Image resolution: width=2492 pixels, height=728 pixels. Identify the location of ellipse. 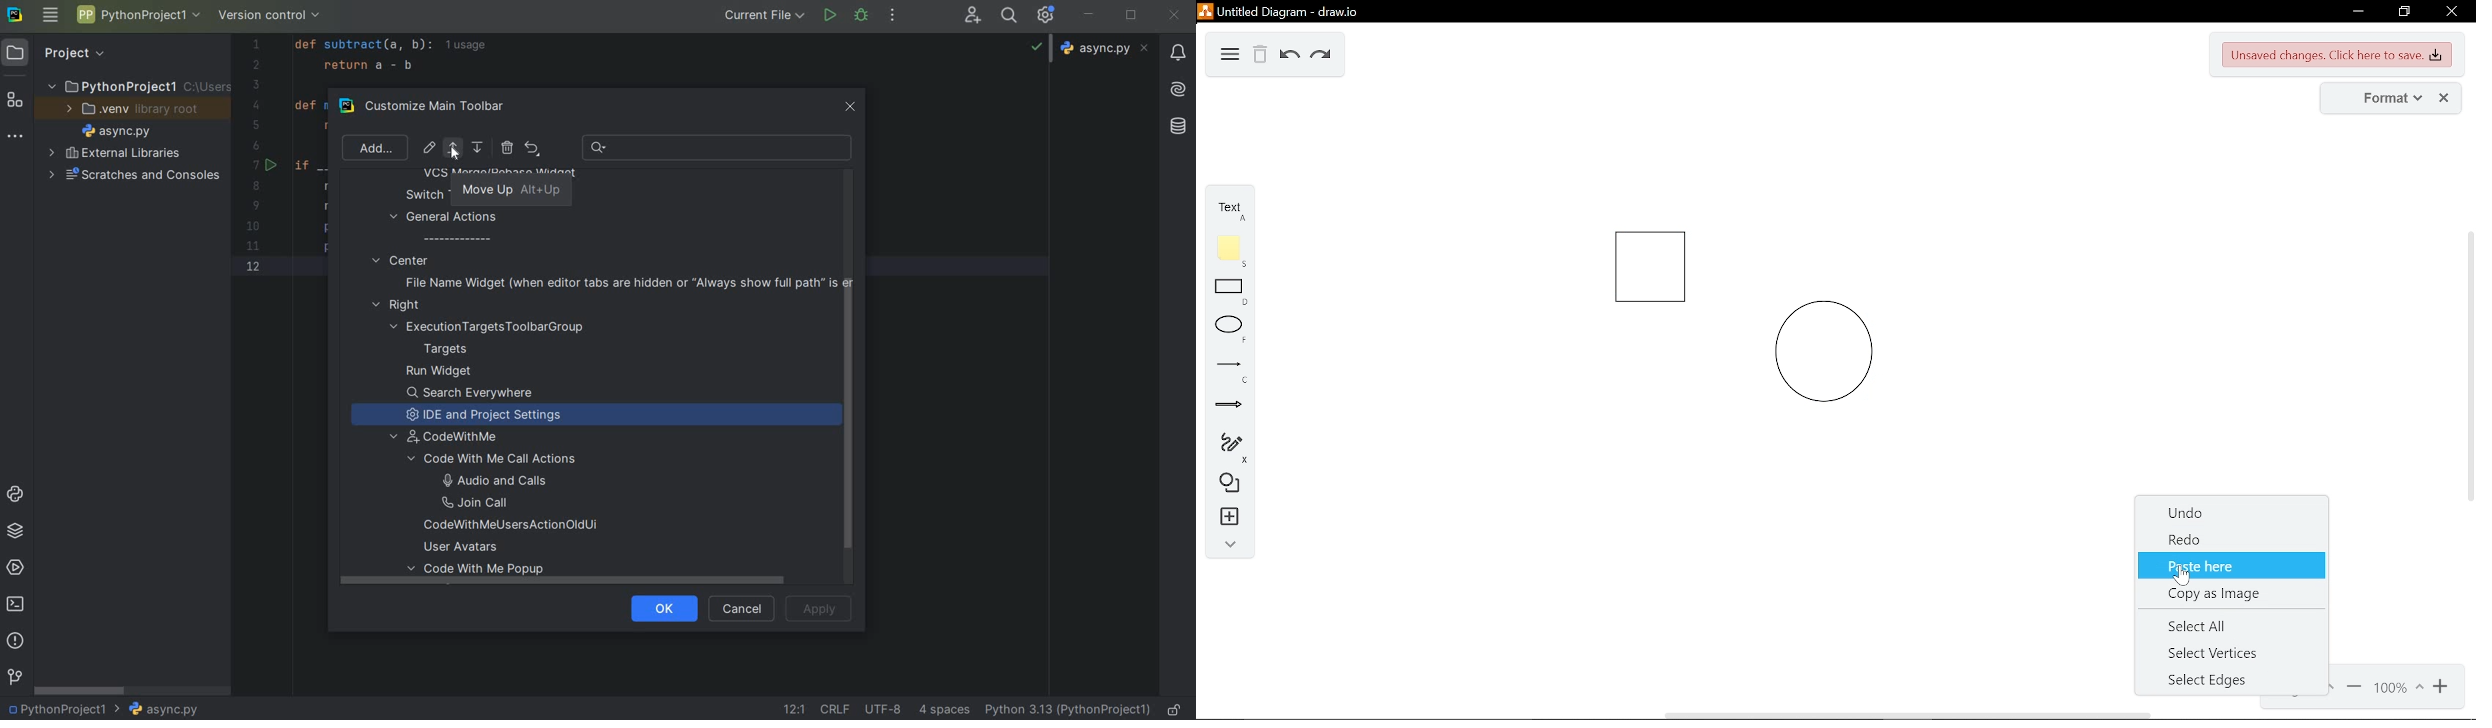
(1227, 330).